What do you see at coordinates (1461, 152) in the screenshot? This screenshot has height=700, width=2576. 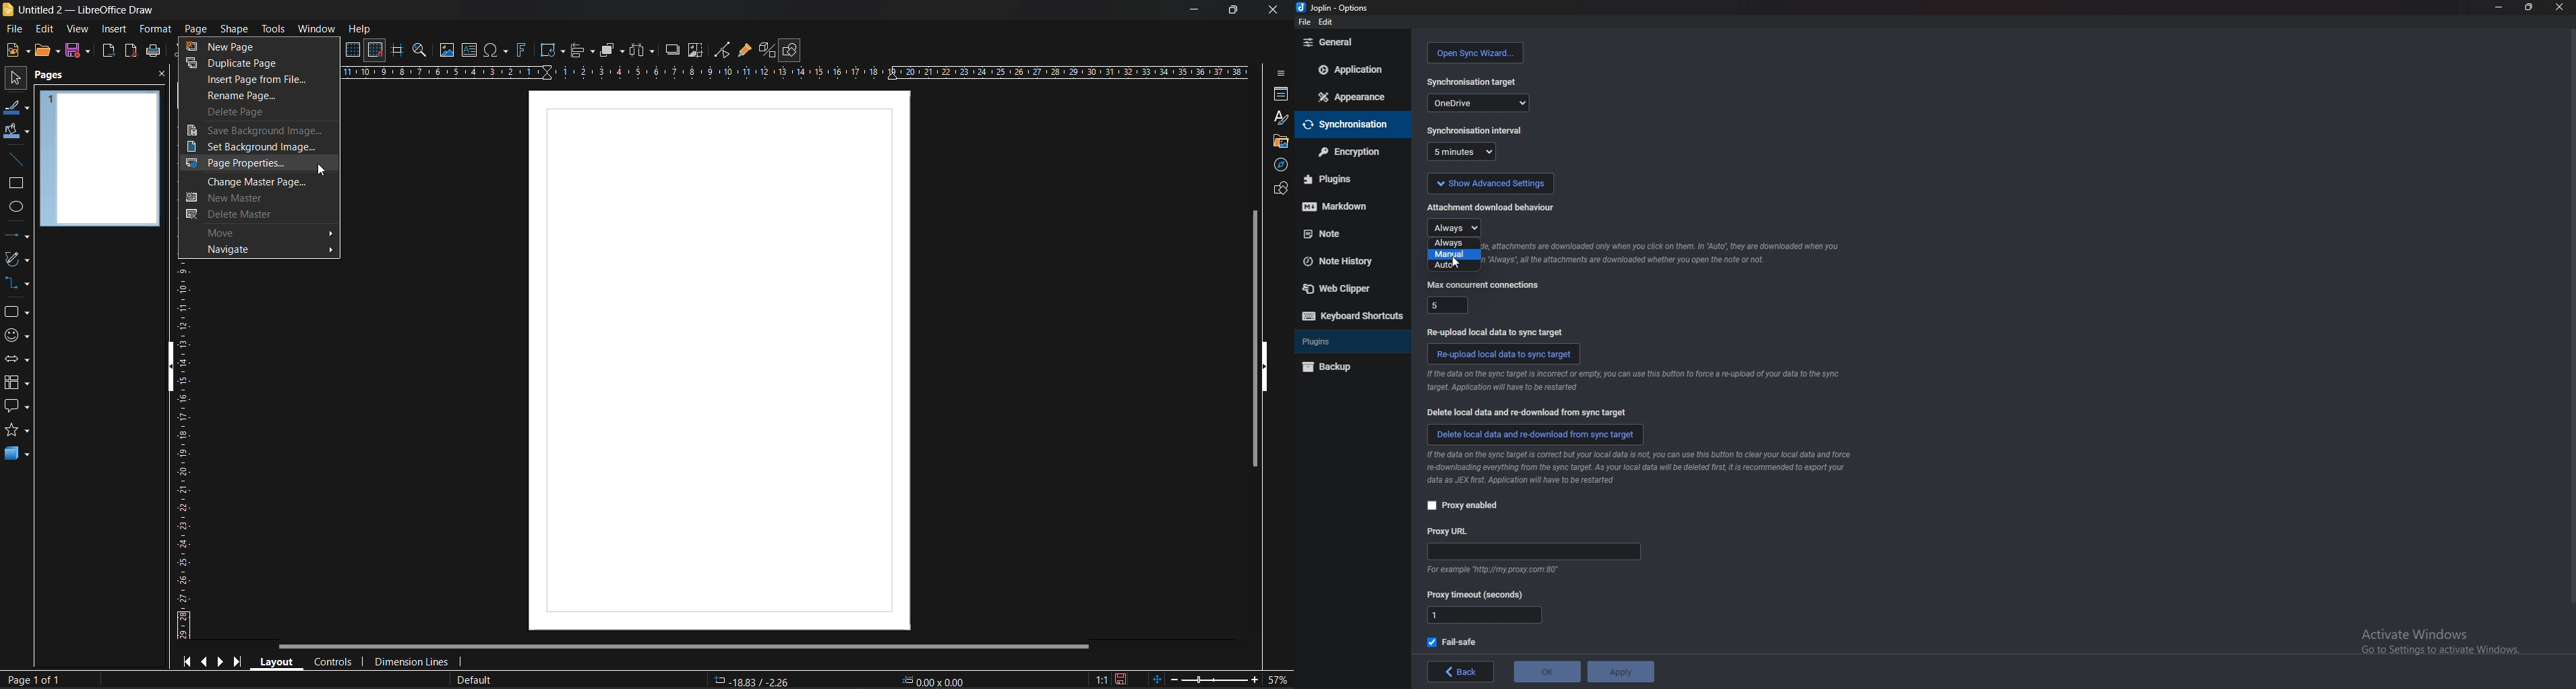 I see `duration` at bounding box center [1461, 152].